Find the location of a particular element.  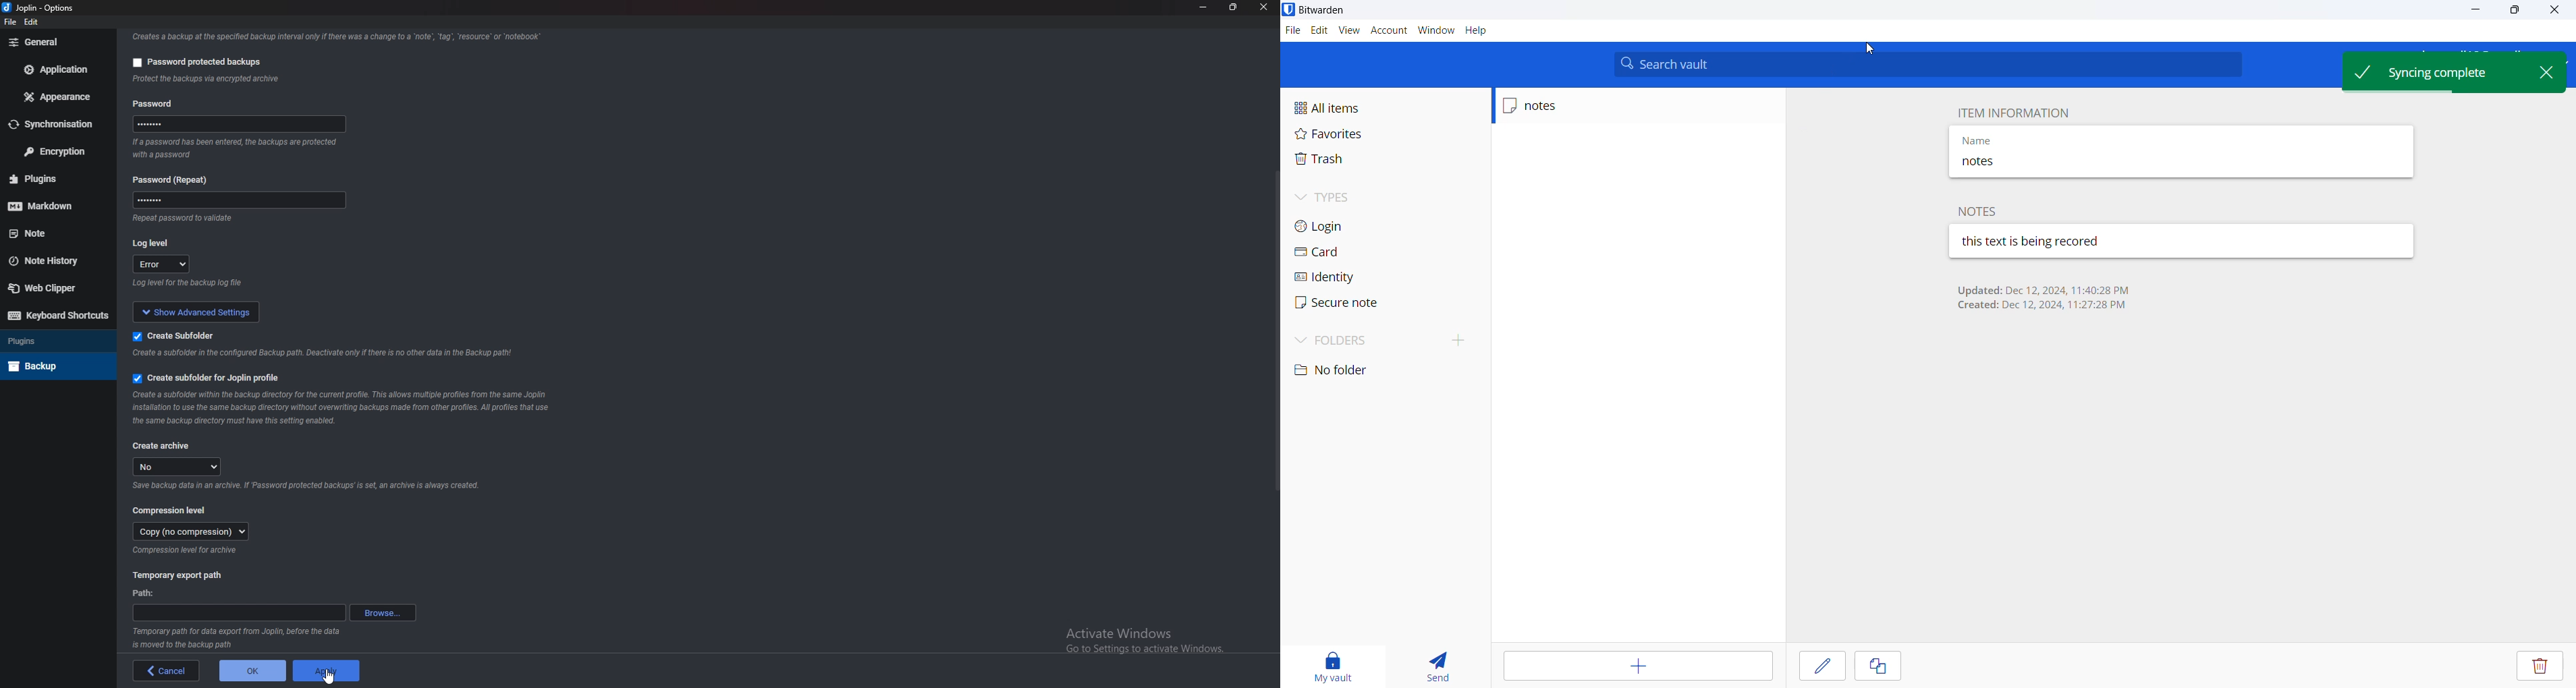

Compression level is located at coordinates (171, 510).